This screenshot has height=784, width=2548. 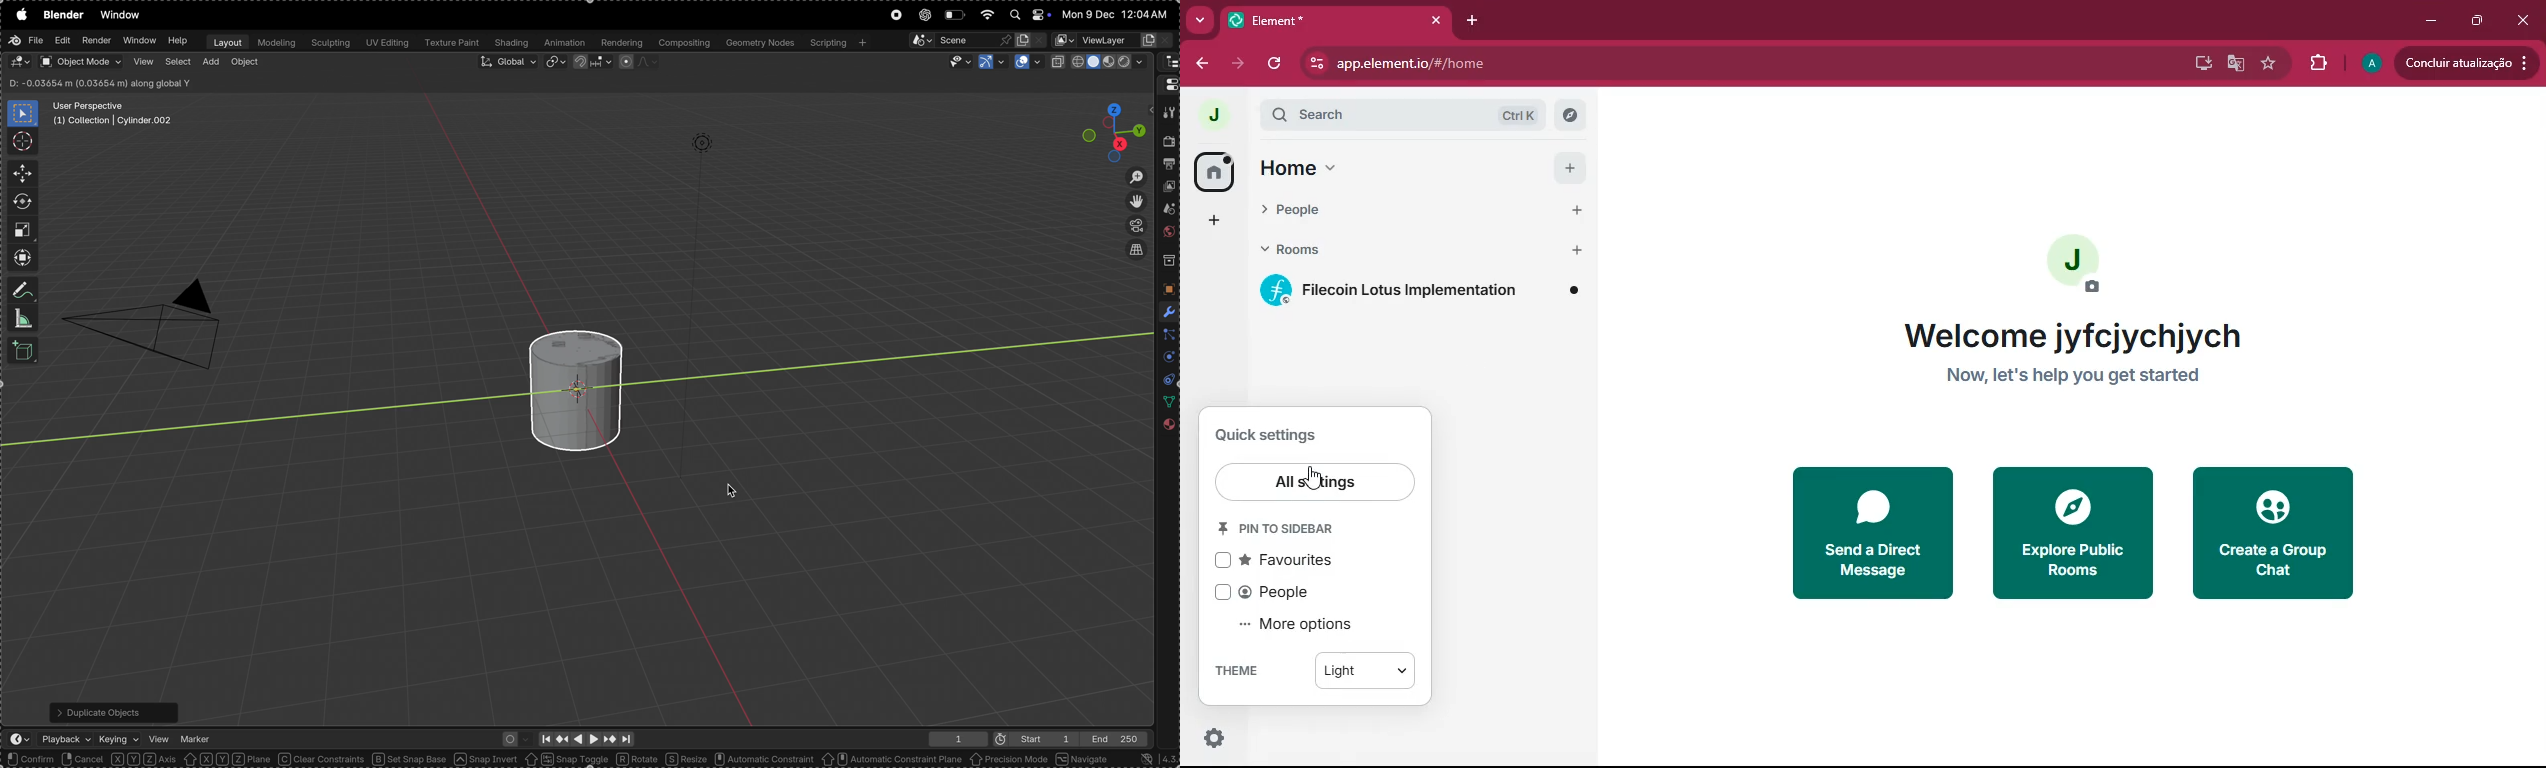 I want to click on add, so click(x=1213, y=220).